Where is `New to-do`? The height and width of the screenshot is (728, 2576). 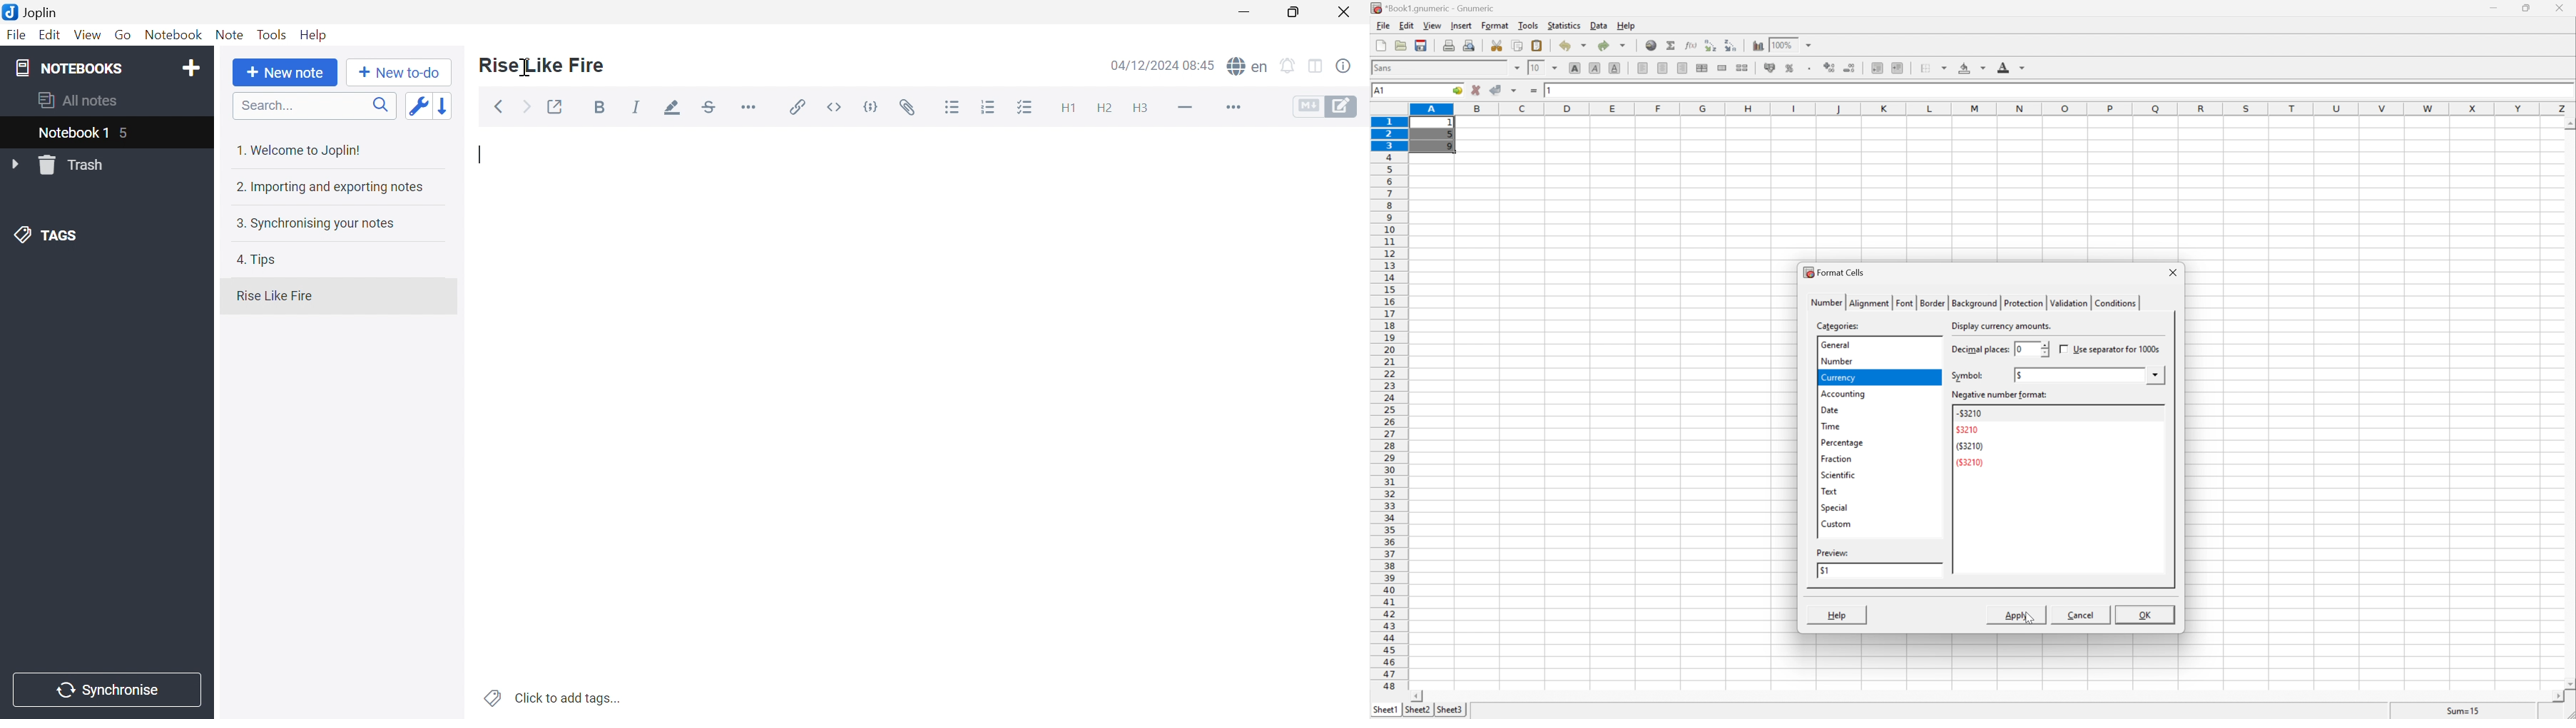 New to-do is located at coordinates (399, 73).